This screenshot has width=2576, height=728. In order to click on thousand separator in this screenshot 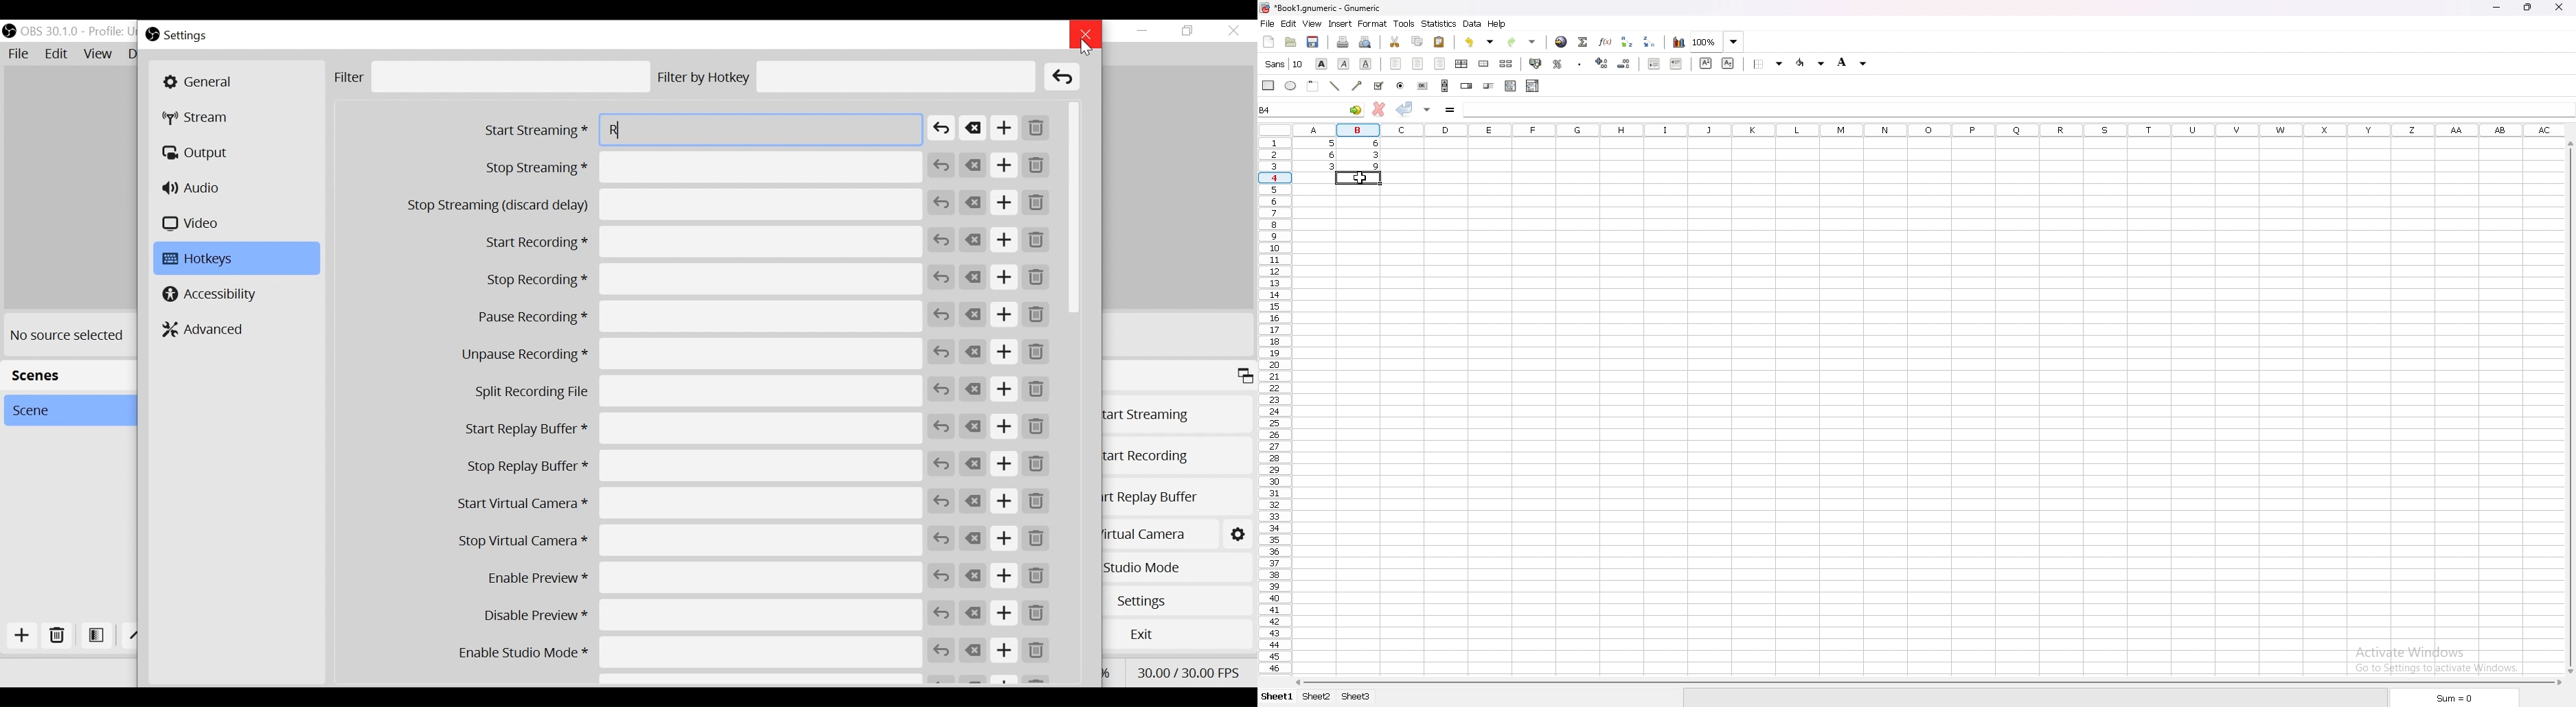, I will do `click(1580, 63)`.